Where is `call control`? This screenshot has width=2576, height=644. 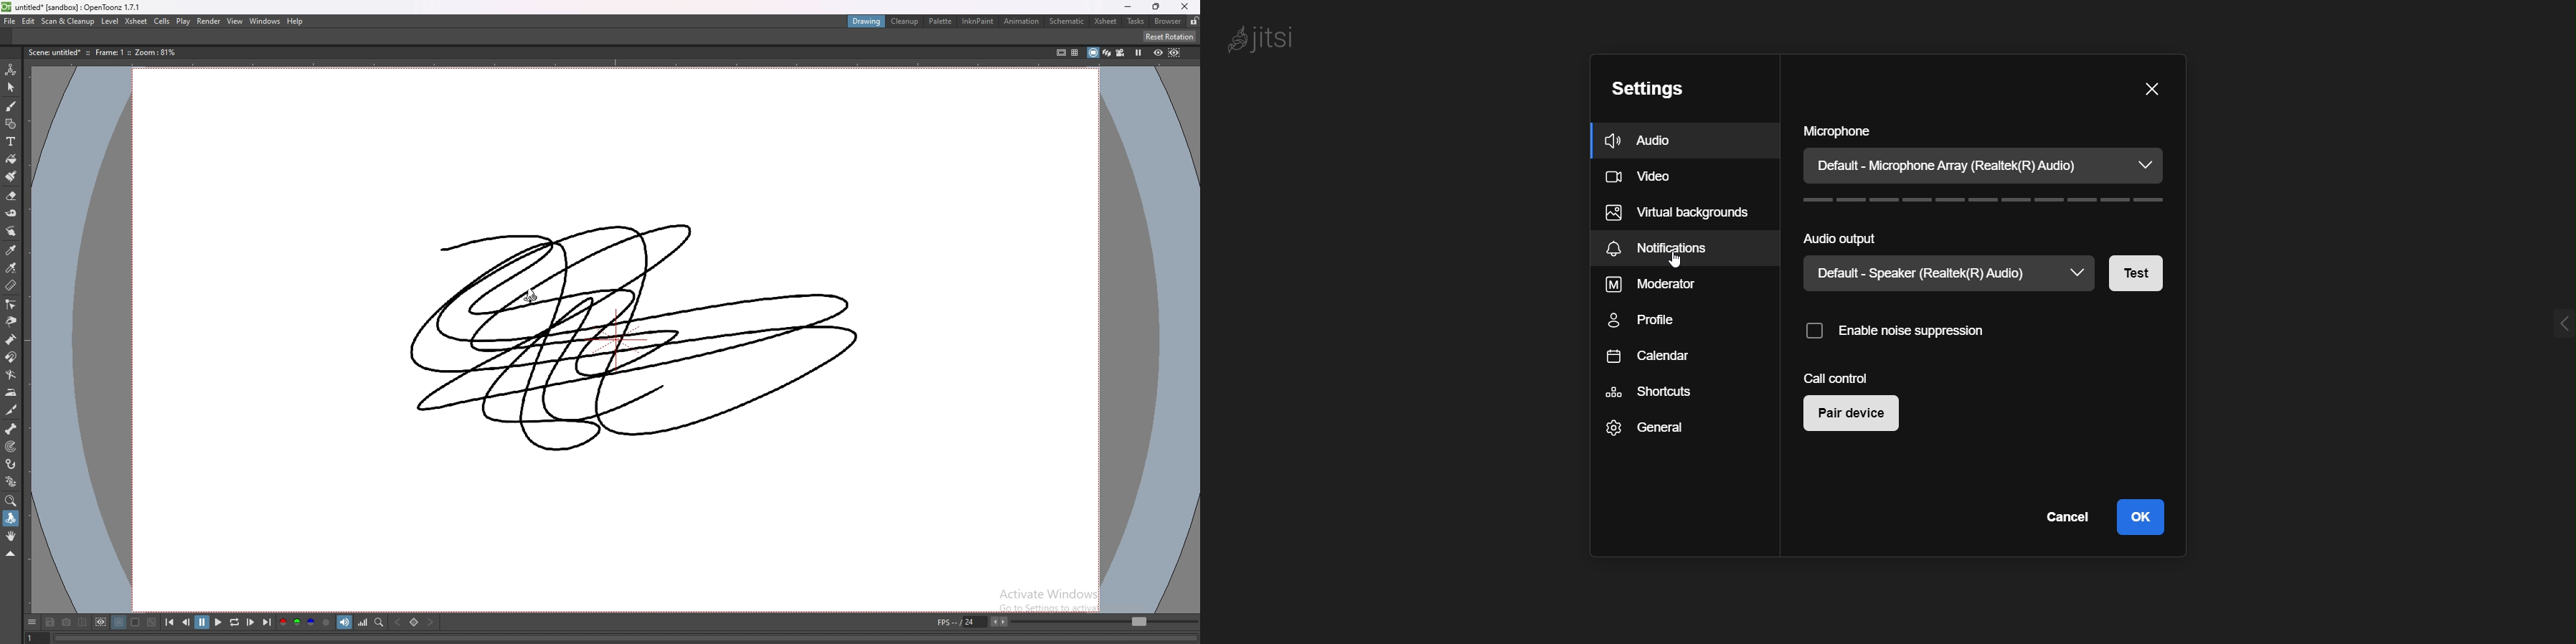 call control is located at coordinates (1841, 377).